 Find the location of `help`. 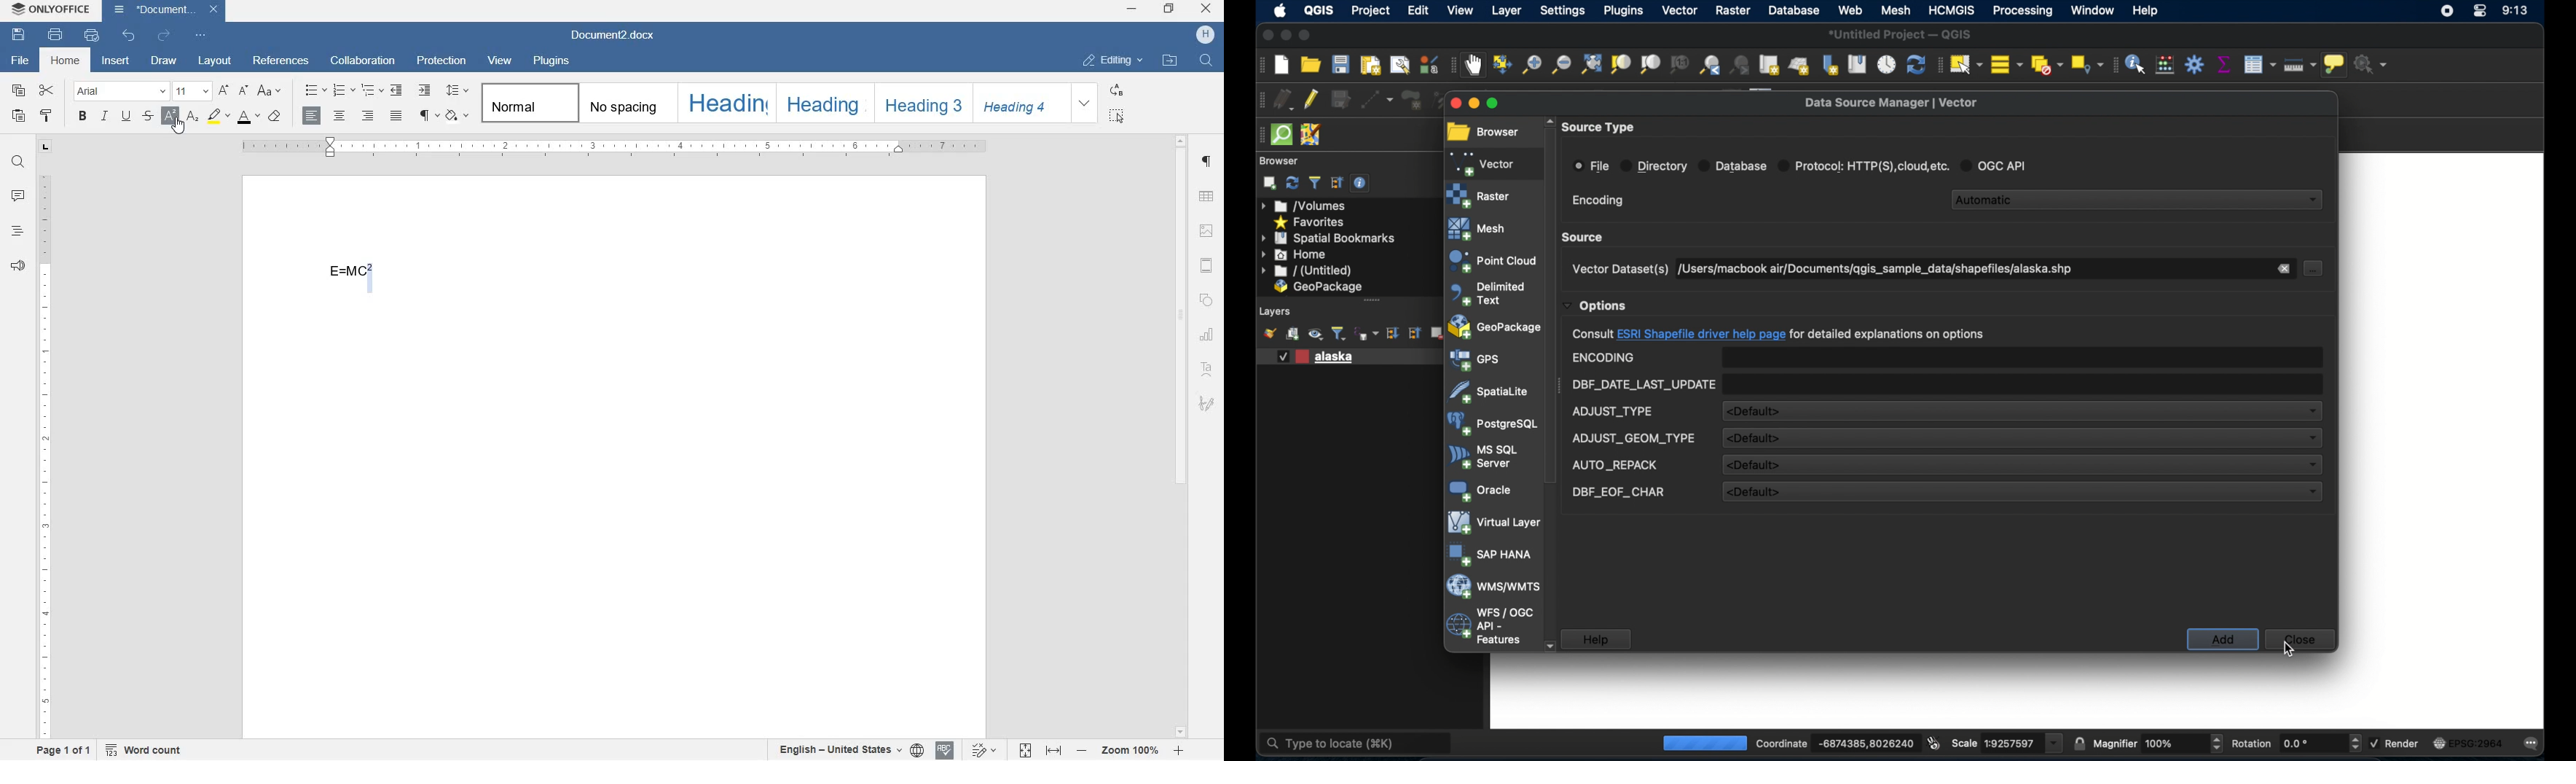

help is located at coordinates (1596, 639).